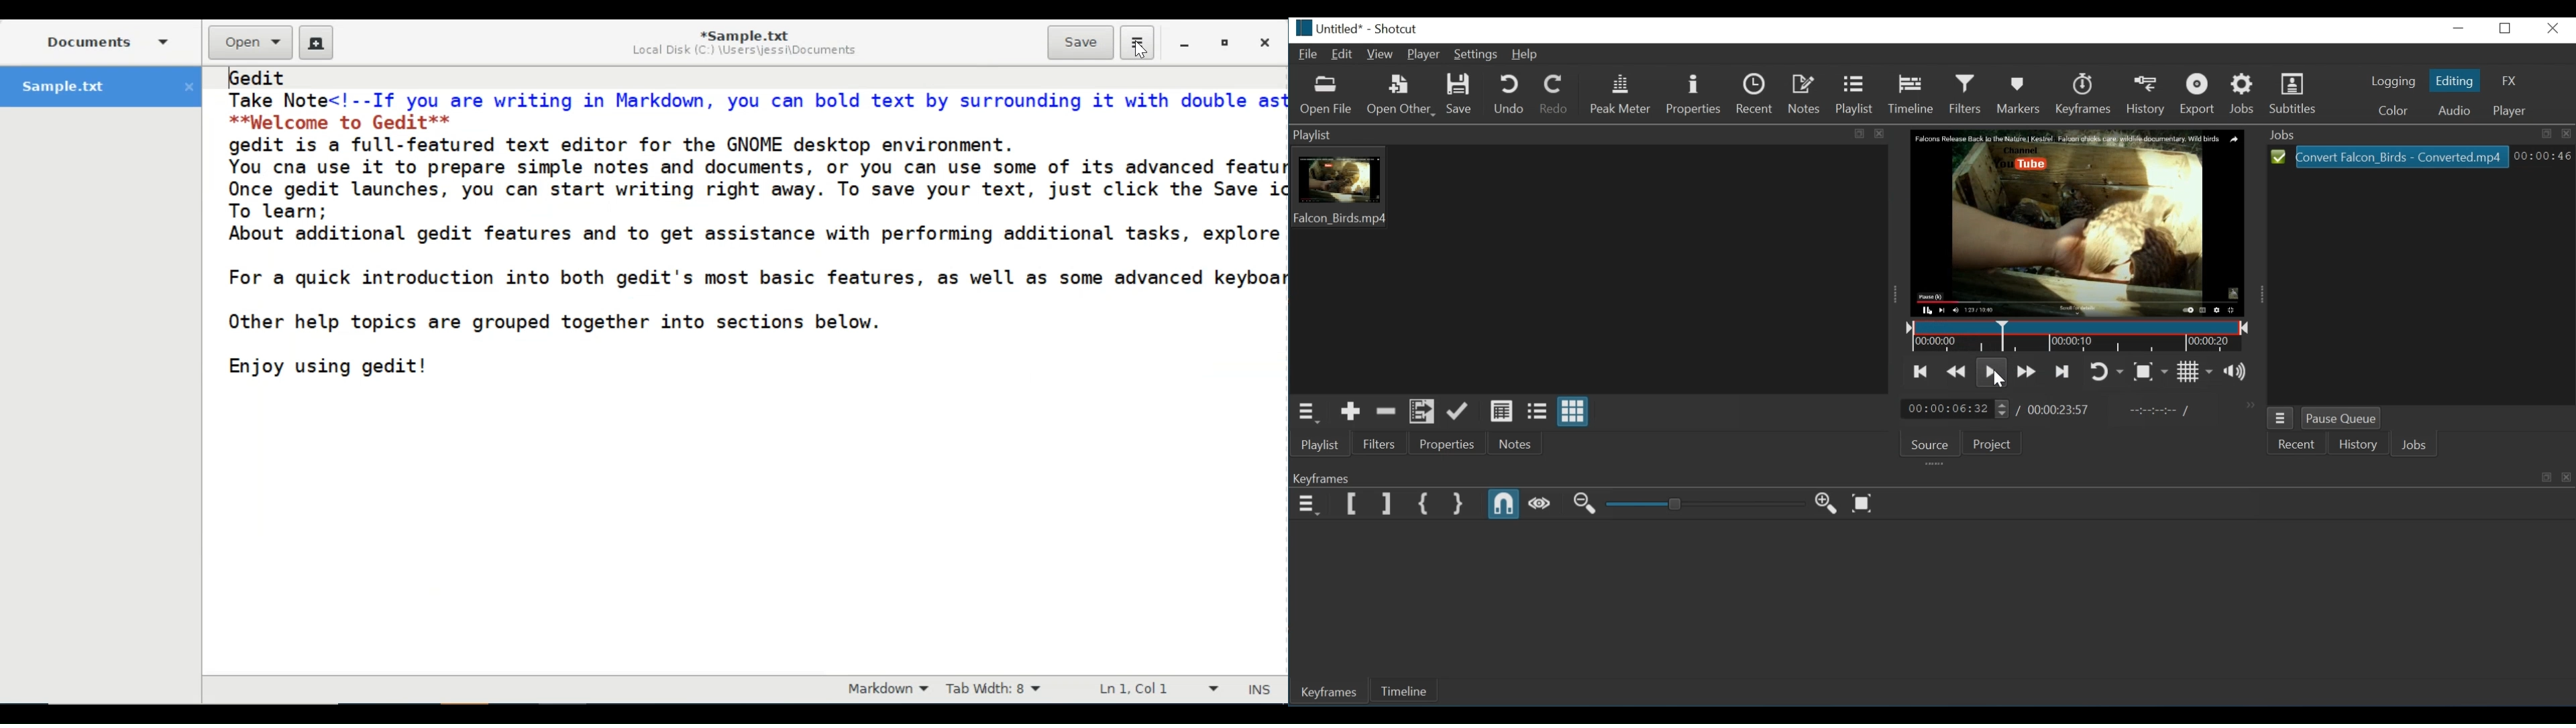 The width and height of the screenshot is (2576, 728). I want to click on Recent, so click(1756, 94).